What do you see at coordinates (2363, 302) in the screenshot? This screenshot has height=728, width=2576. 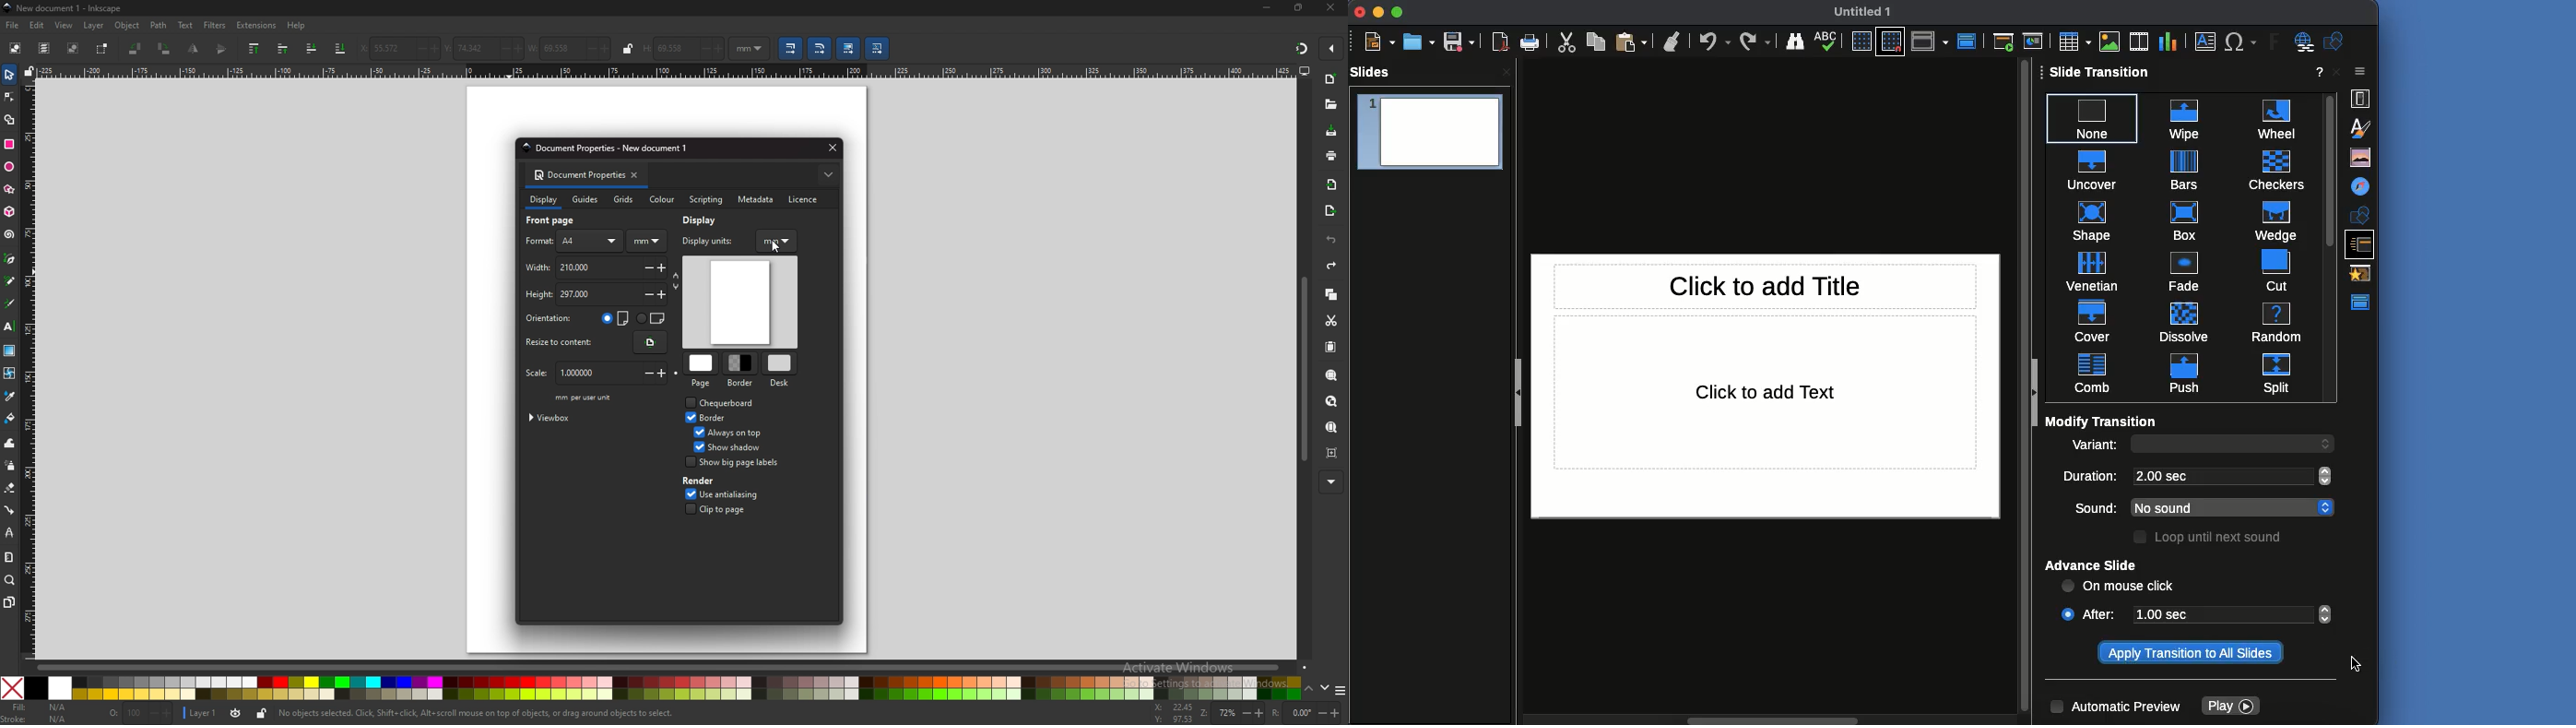 I see `Master view` at bounding box center [2363, 302].